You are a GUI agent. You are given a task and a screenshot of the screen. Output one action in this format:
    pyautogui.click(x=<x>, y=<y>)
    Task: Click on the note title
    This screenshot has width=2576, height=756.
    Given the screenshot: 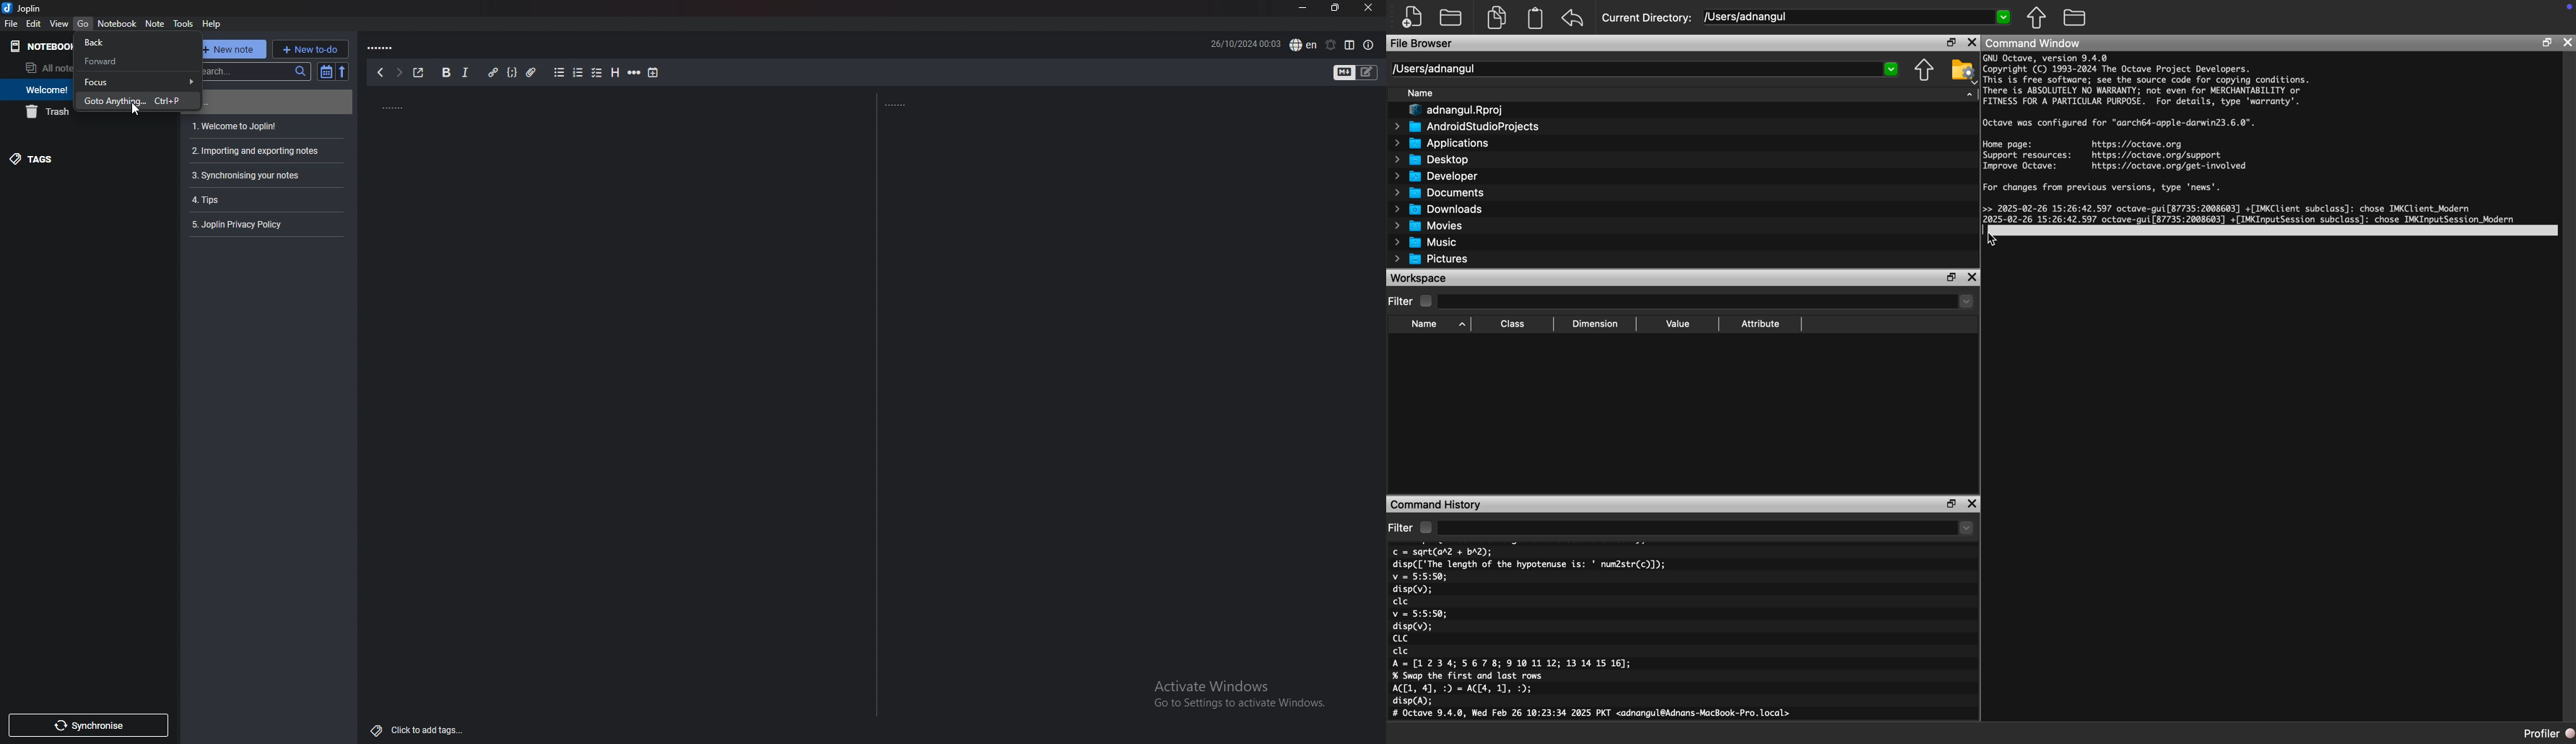 What is the action you would take?
    pyautogui.click(x=434, y=105)
    